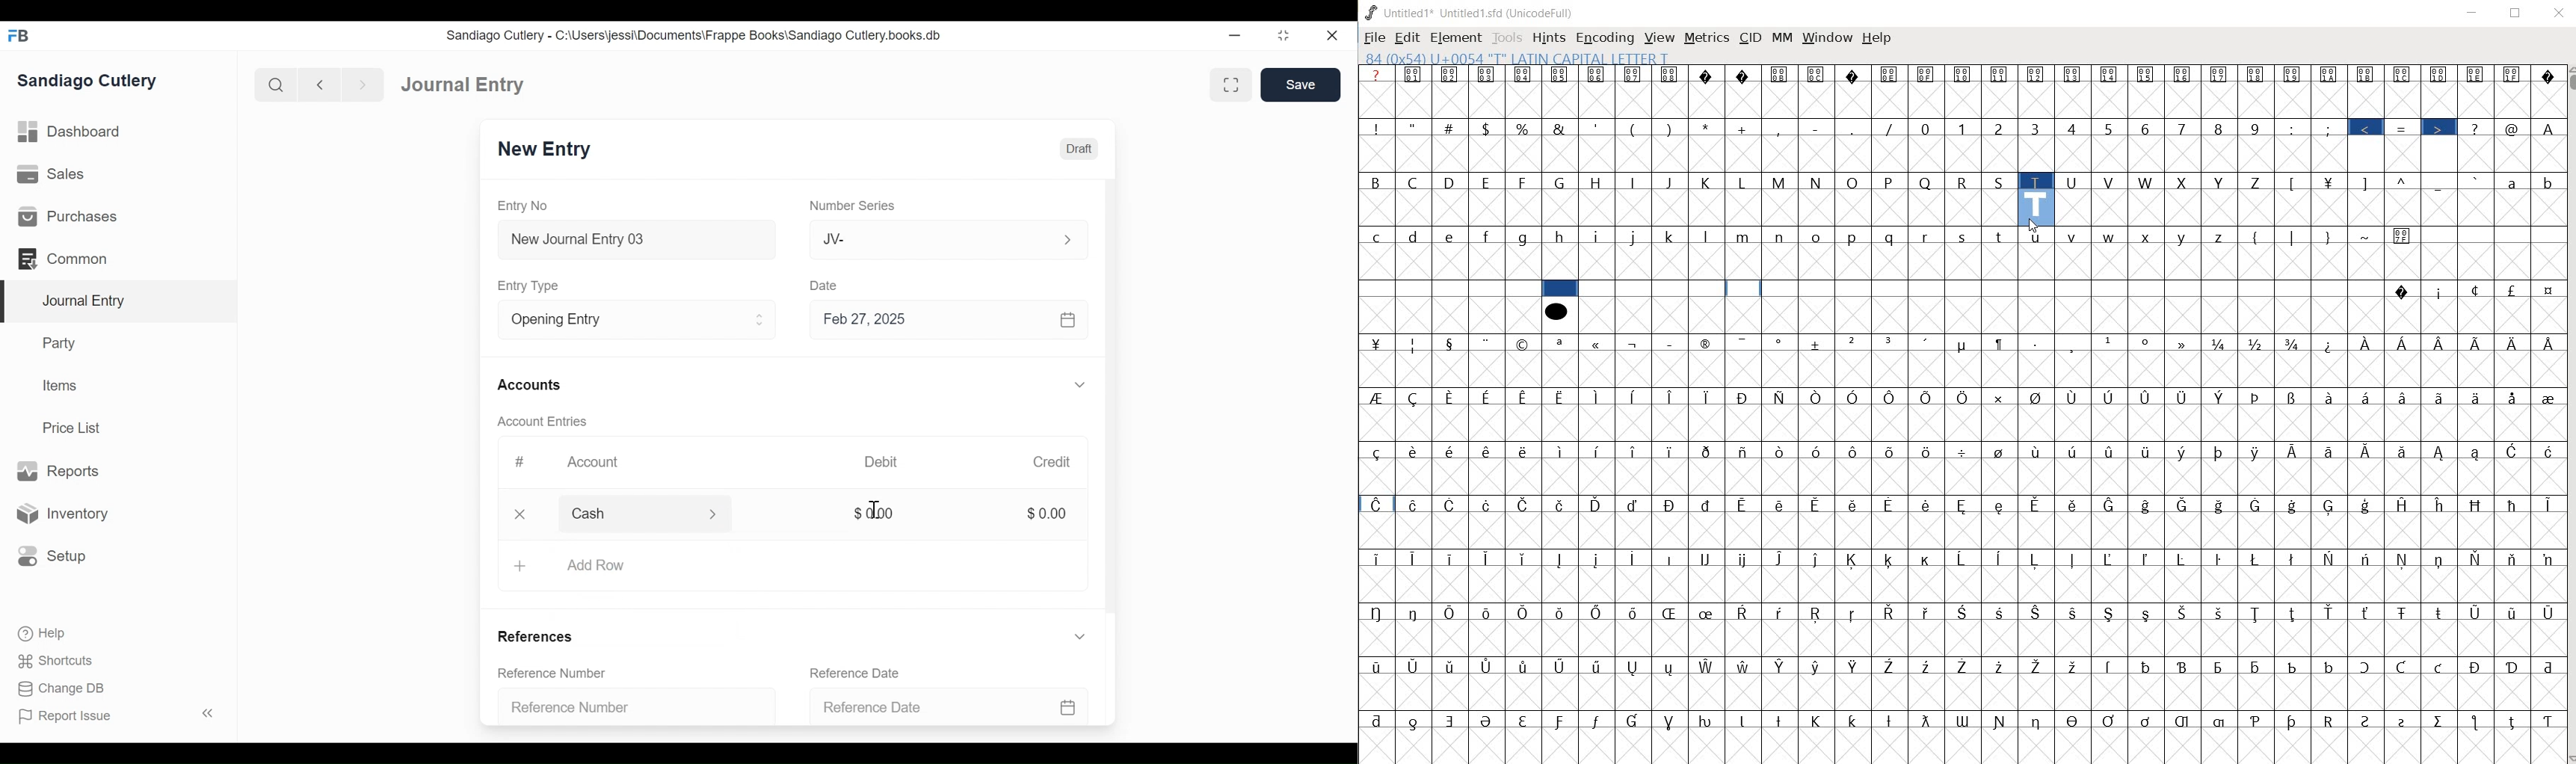 This screenshot has height=784, width=2576. I want to click on Symbol, so click(2546, 76).